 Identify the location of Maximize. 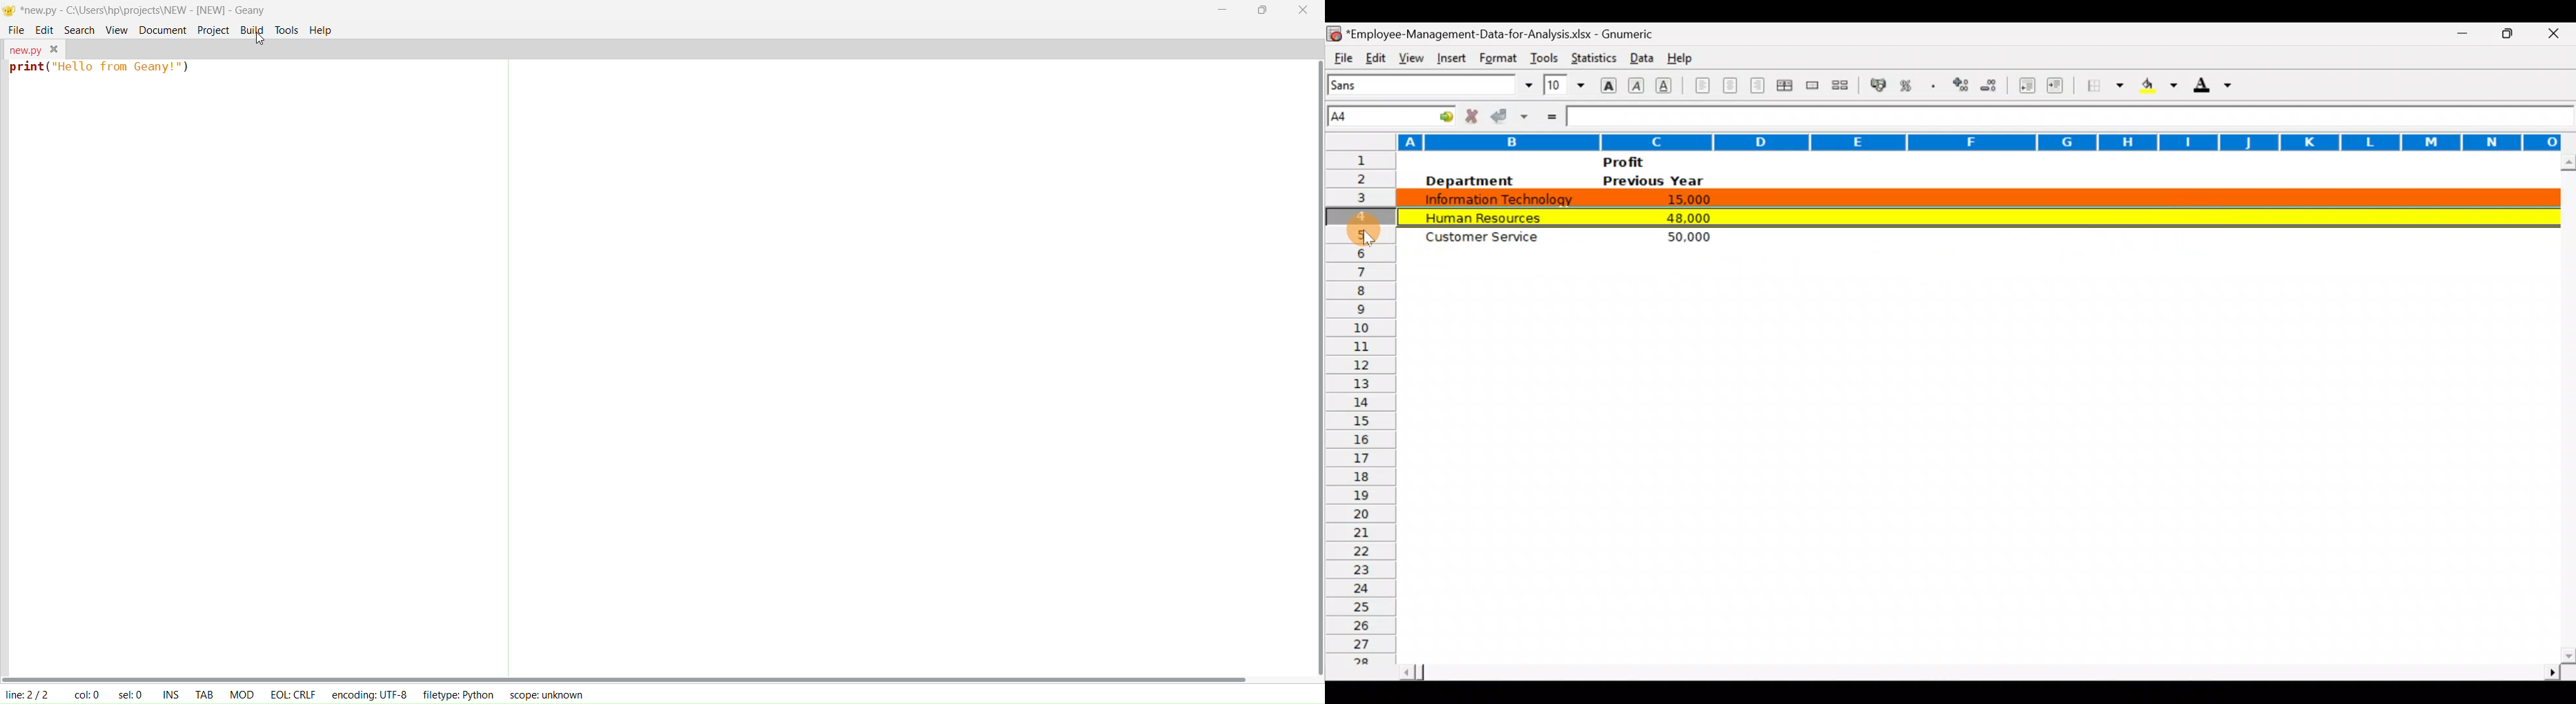
(2513, 32).